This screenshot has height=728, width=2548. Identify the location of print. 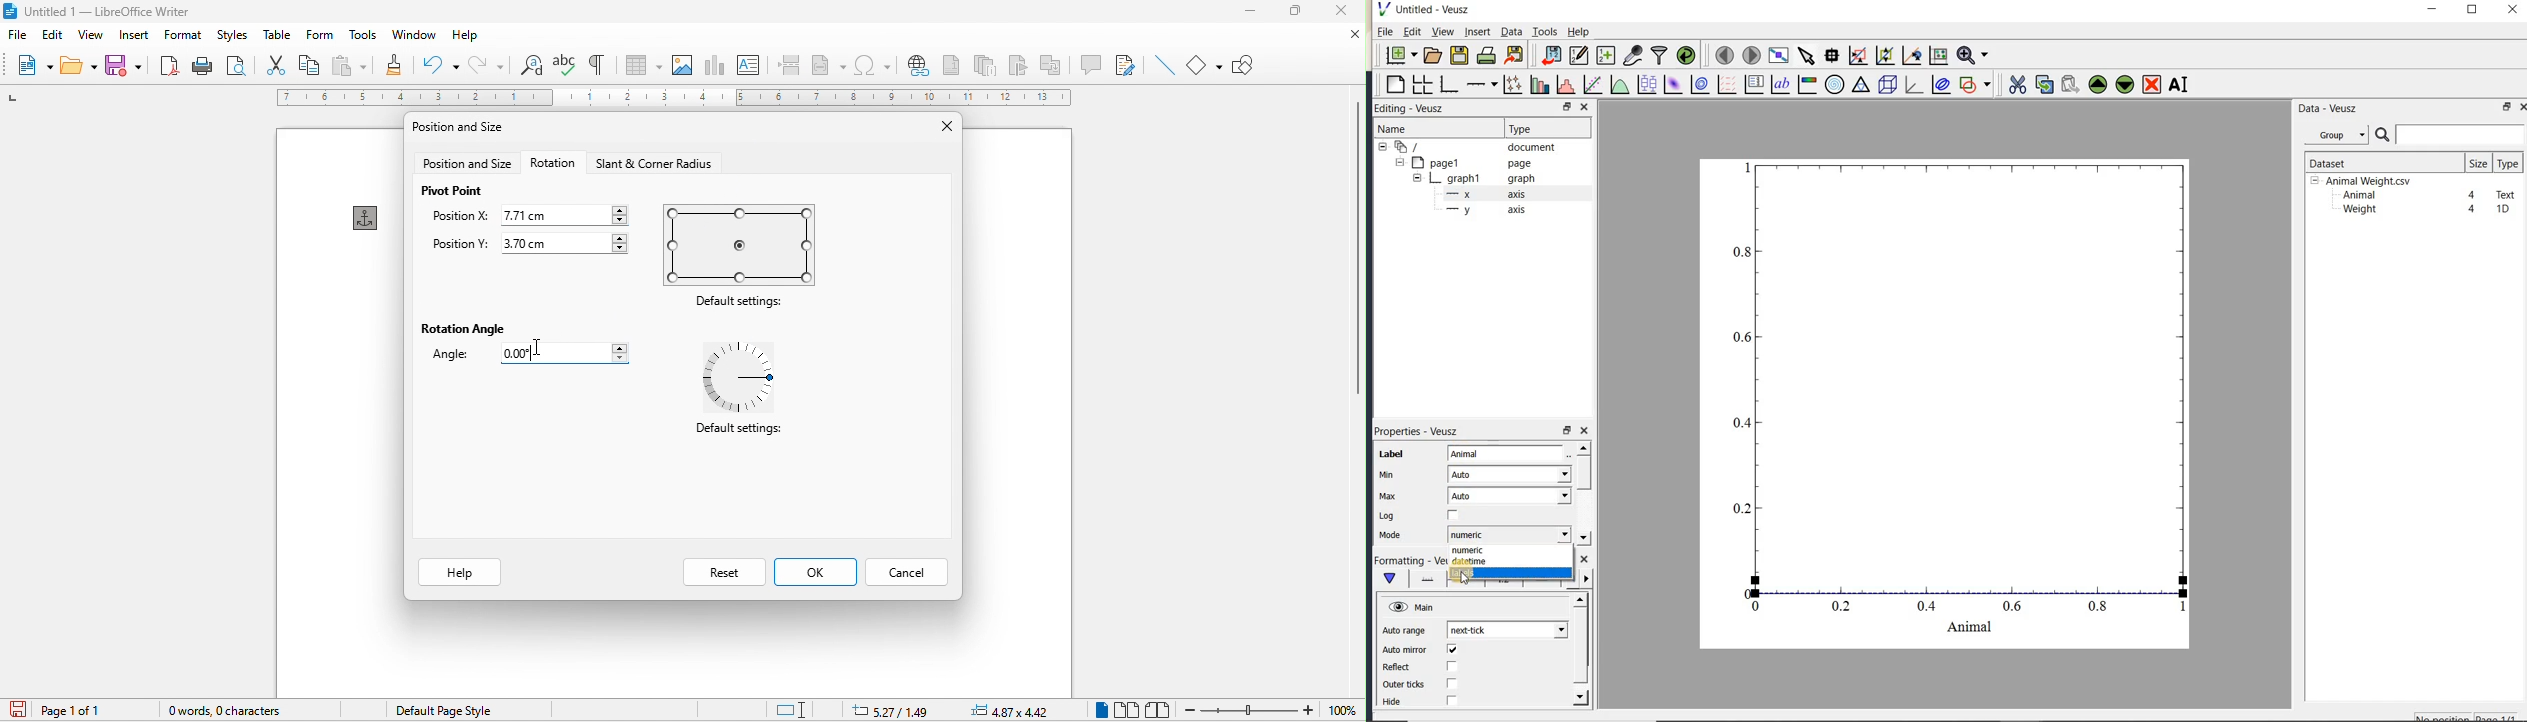
(200, 65).